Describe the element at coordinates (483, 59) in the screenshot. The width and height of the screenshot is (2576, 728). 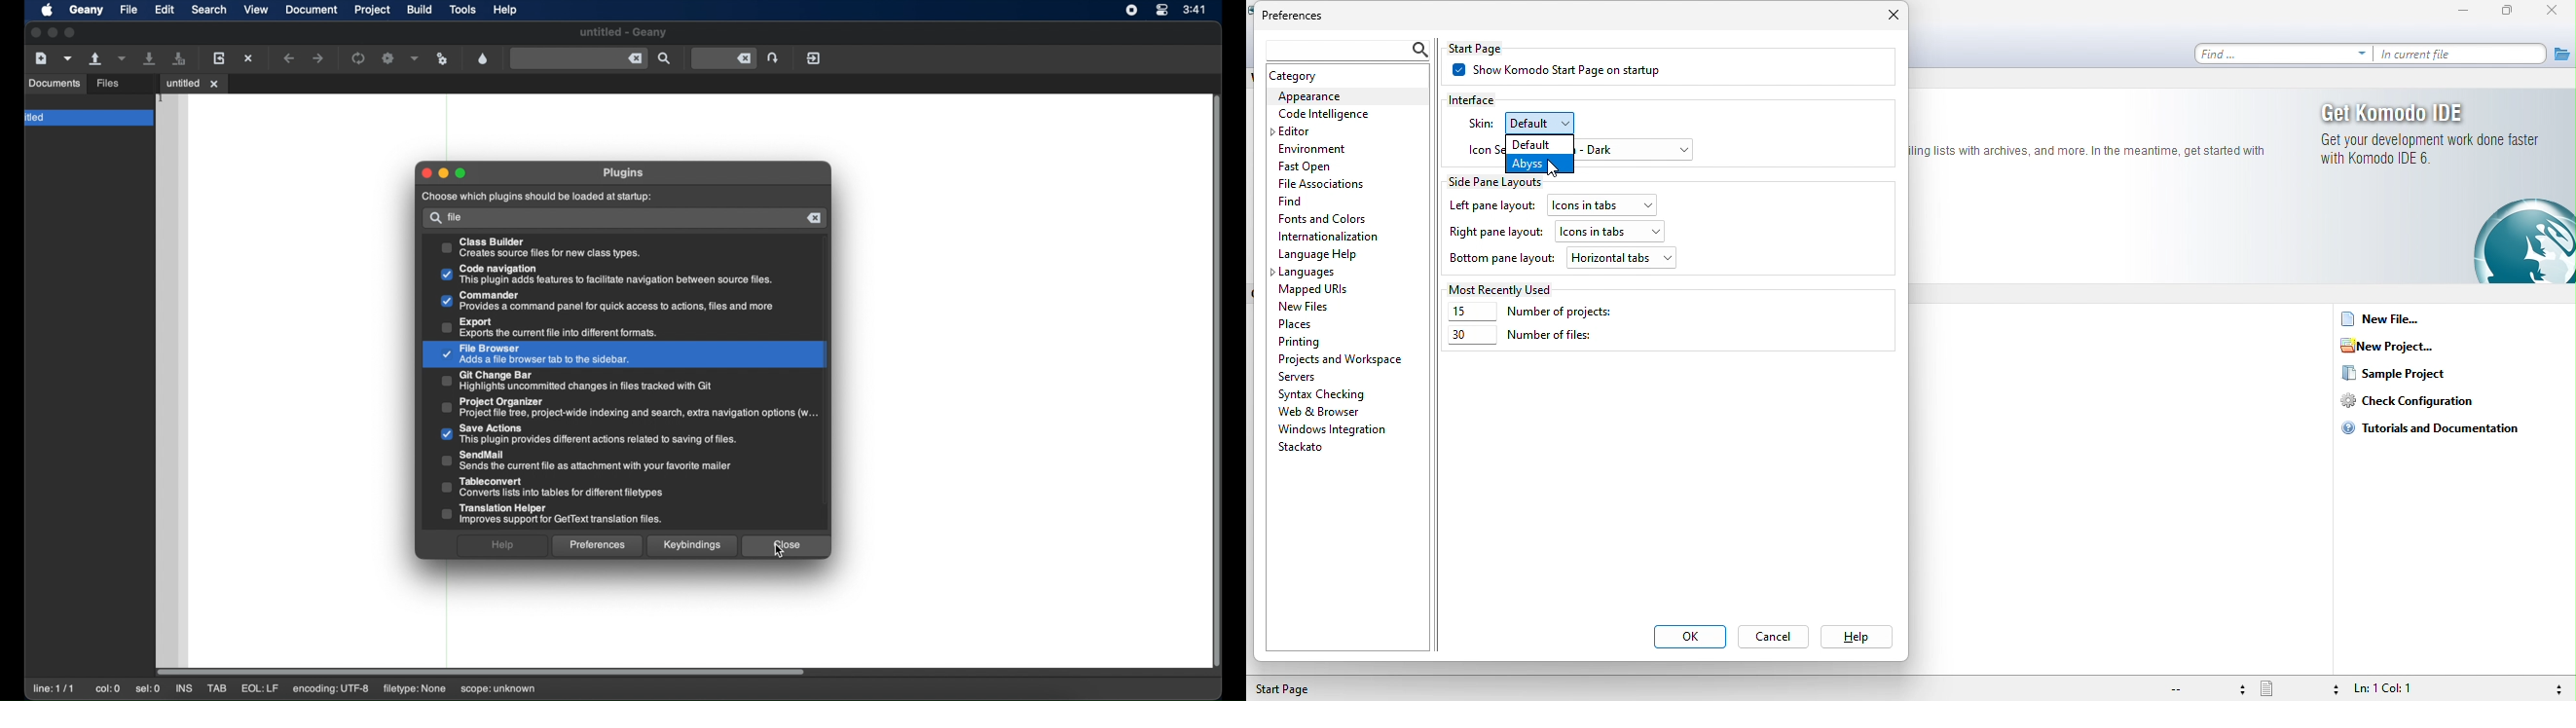
I see `open color chooser dialog` at that location.